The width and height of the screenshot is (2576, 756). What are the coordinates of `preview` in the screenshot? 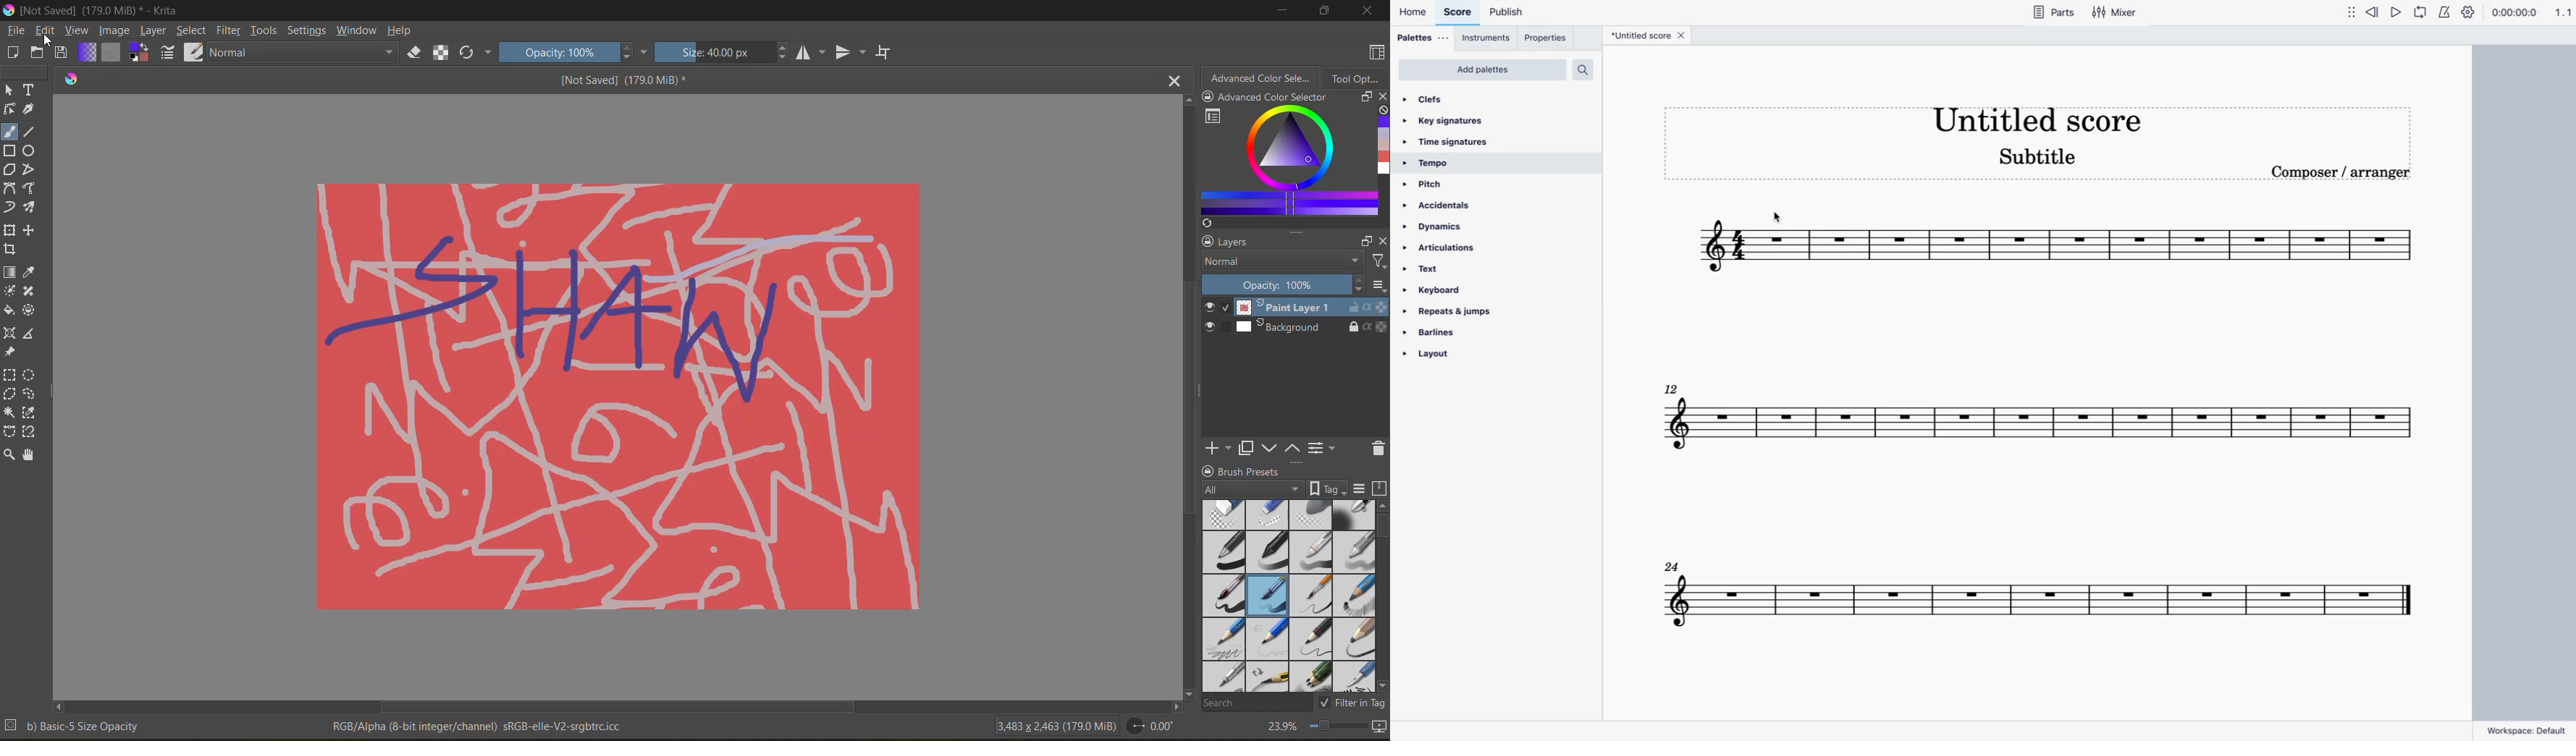 It's located at (1213, 319).